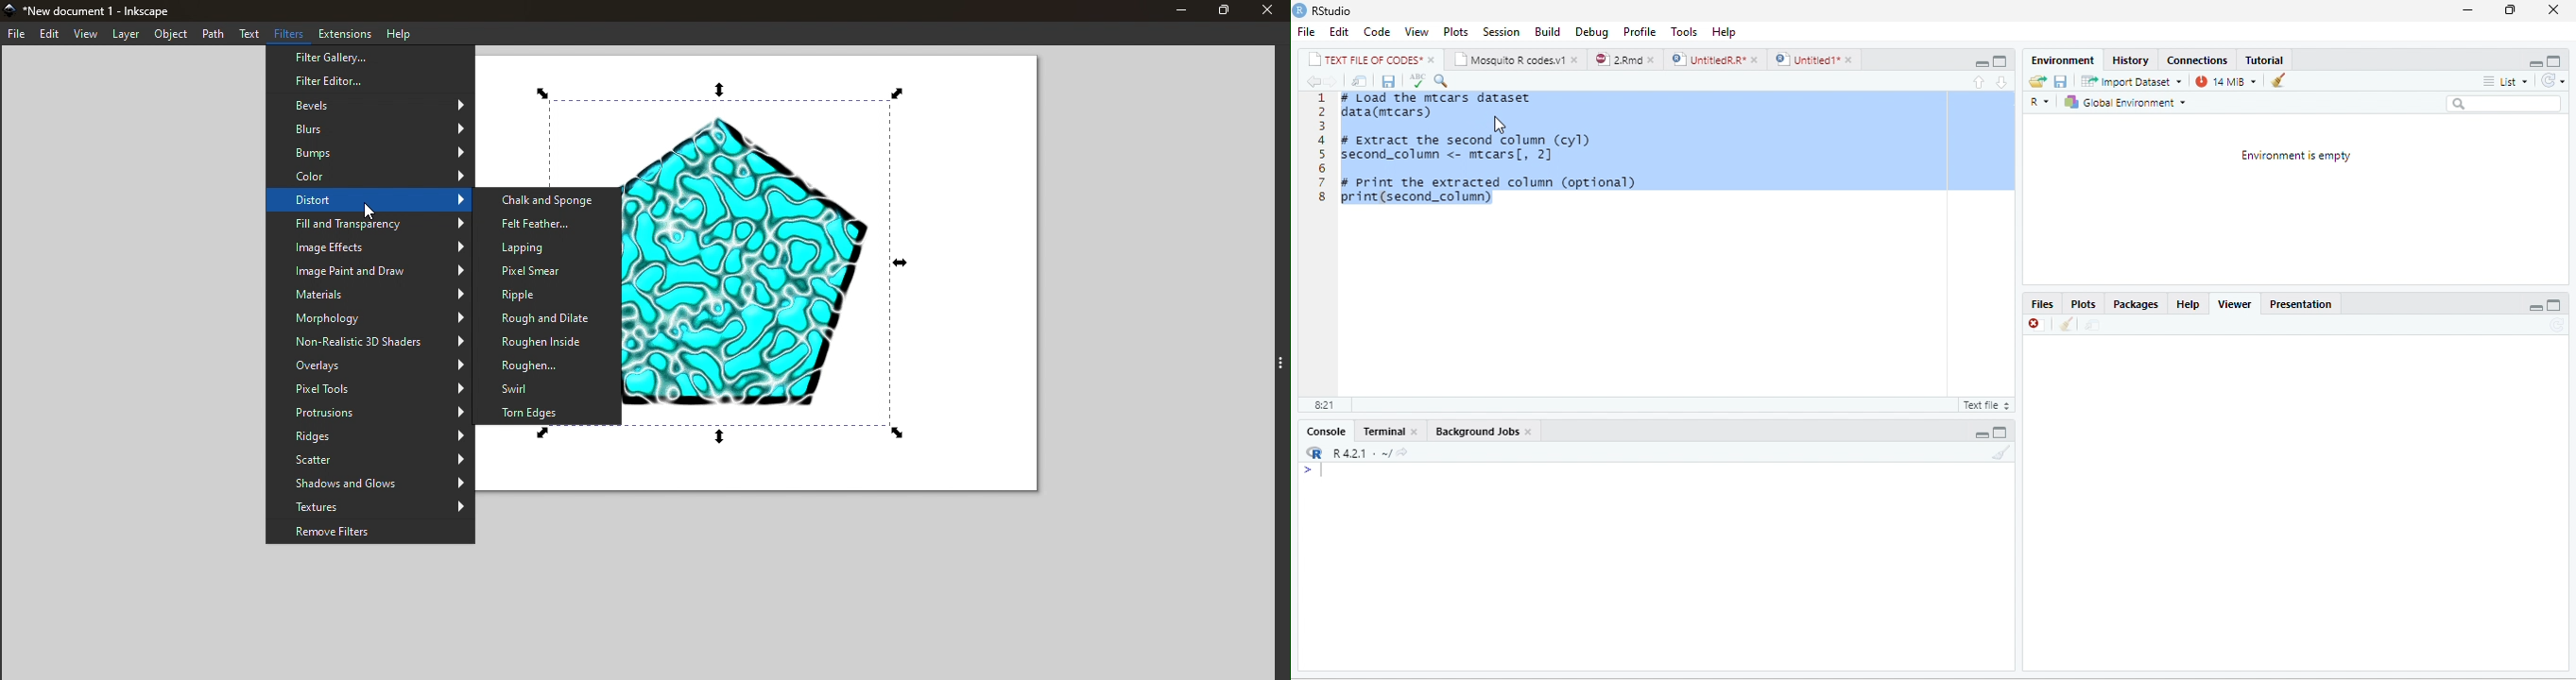 Image resolution: width=2576 pixels, height=700 pixels. What do you see at coordinates (2035, 326) in the screenshot?
I see `close` at bounding box center [2035, 326].